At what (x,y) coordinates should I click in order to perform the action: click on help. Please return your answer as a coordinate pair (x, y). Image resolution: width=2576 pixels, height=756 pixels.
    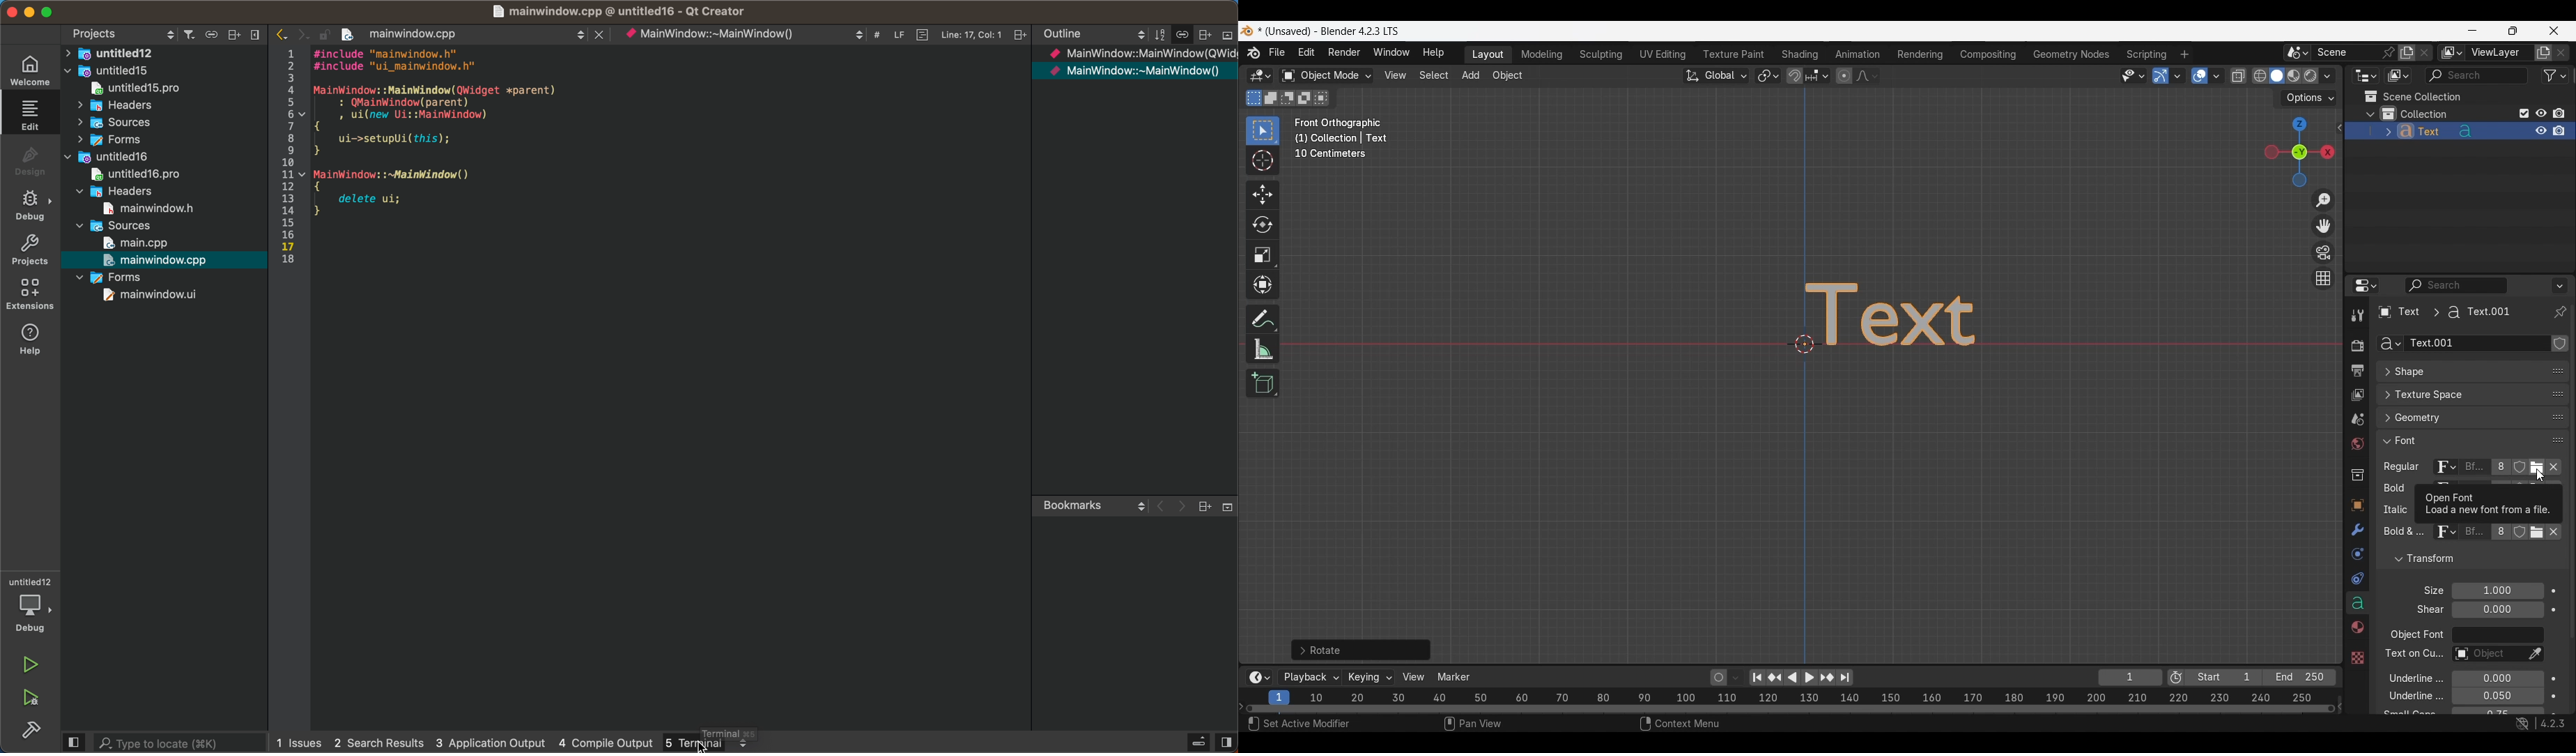
    Looking at the image, I should click on (34, 340).